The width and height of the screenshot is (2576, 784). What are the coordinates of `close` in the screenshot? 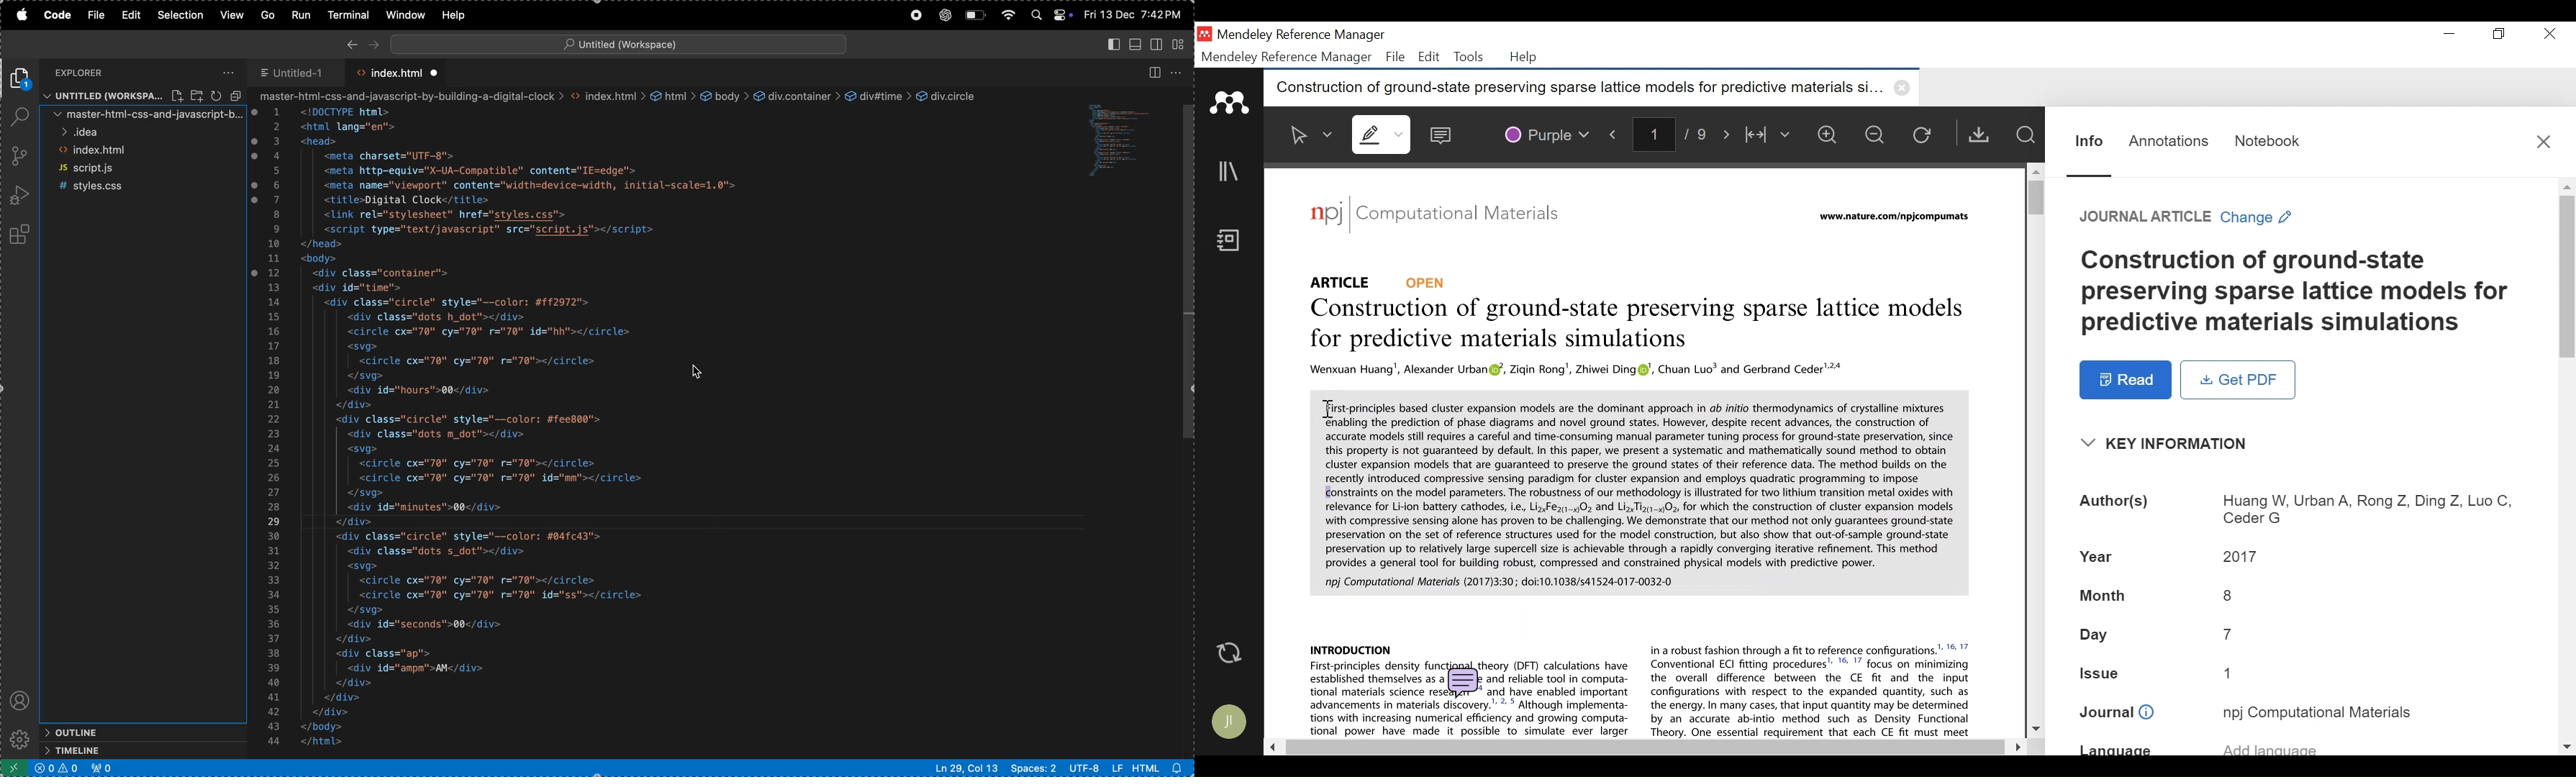 It's located at (1905, 88).